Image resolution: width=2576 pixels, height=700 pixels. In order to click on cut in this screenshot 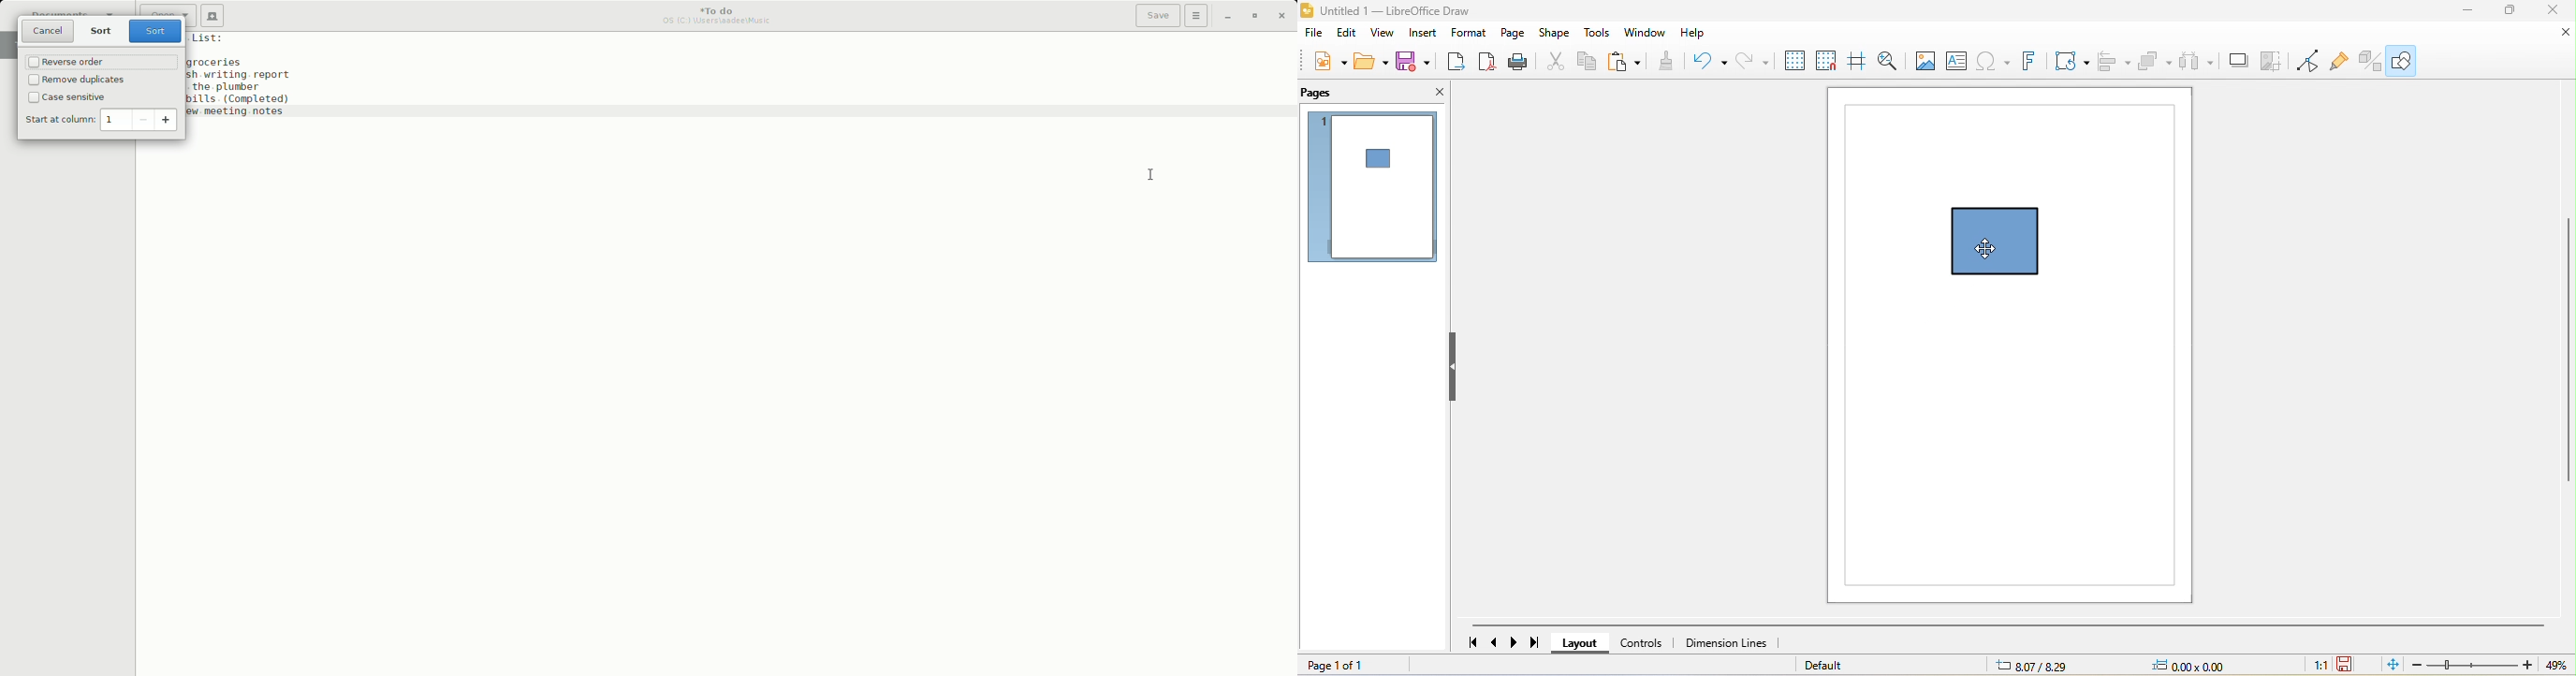, I will do `click(1555, 64)`.